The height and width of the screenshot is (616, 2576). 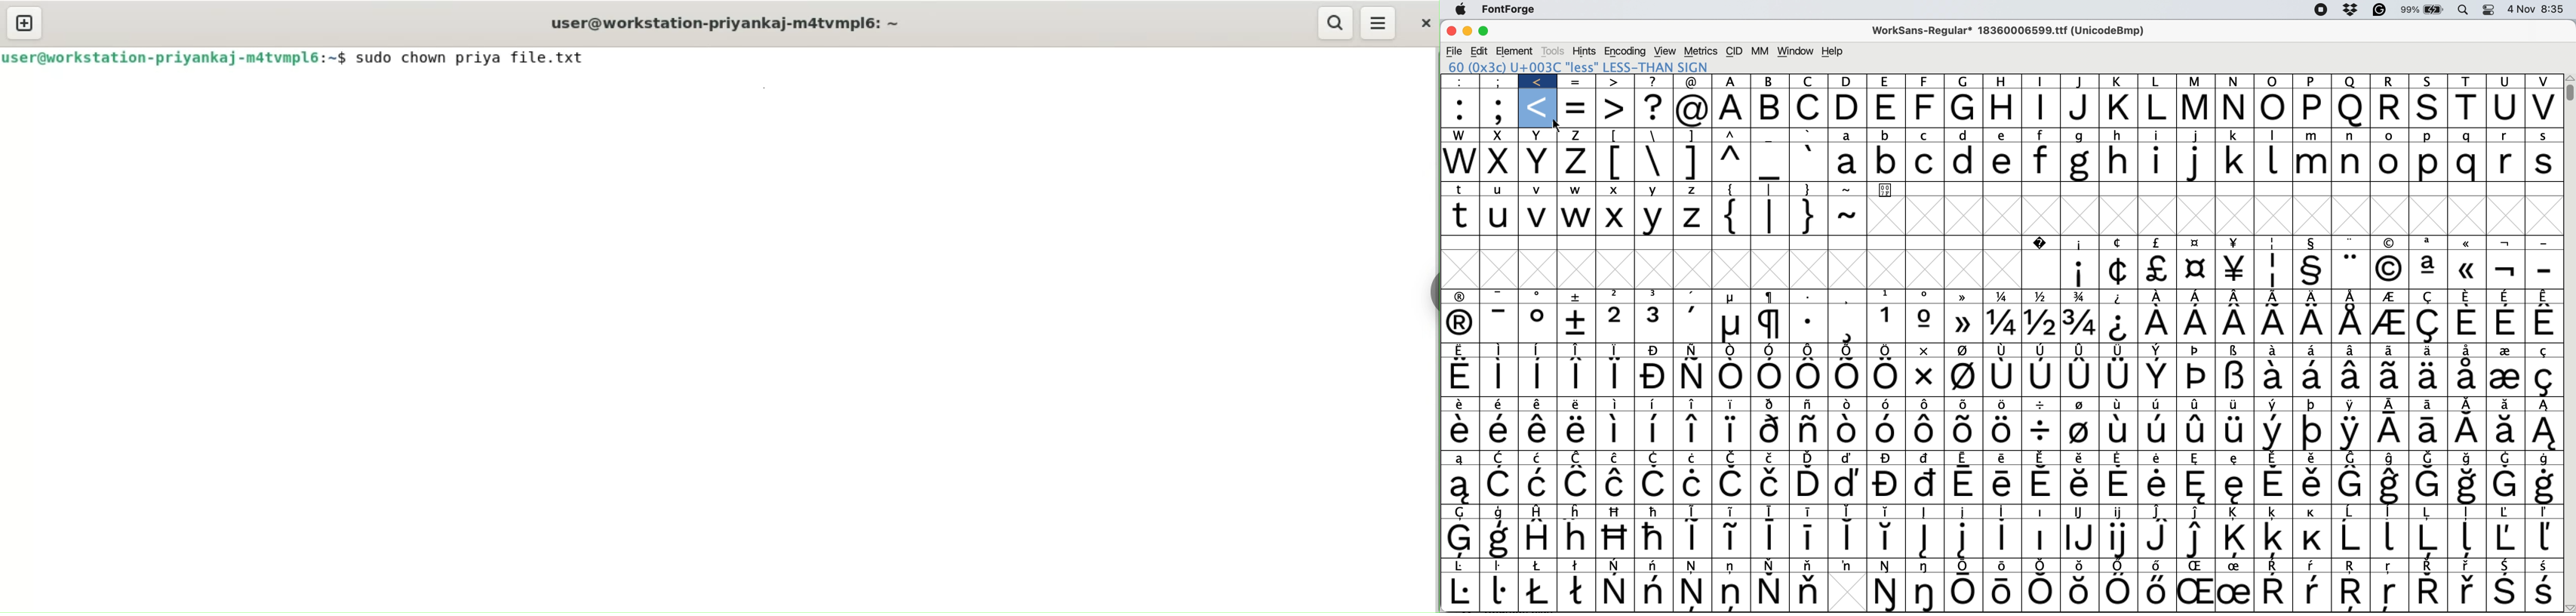 I want to click on x, so click(x=1500, y=162).